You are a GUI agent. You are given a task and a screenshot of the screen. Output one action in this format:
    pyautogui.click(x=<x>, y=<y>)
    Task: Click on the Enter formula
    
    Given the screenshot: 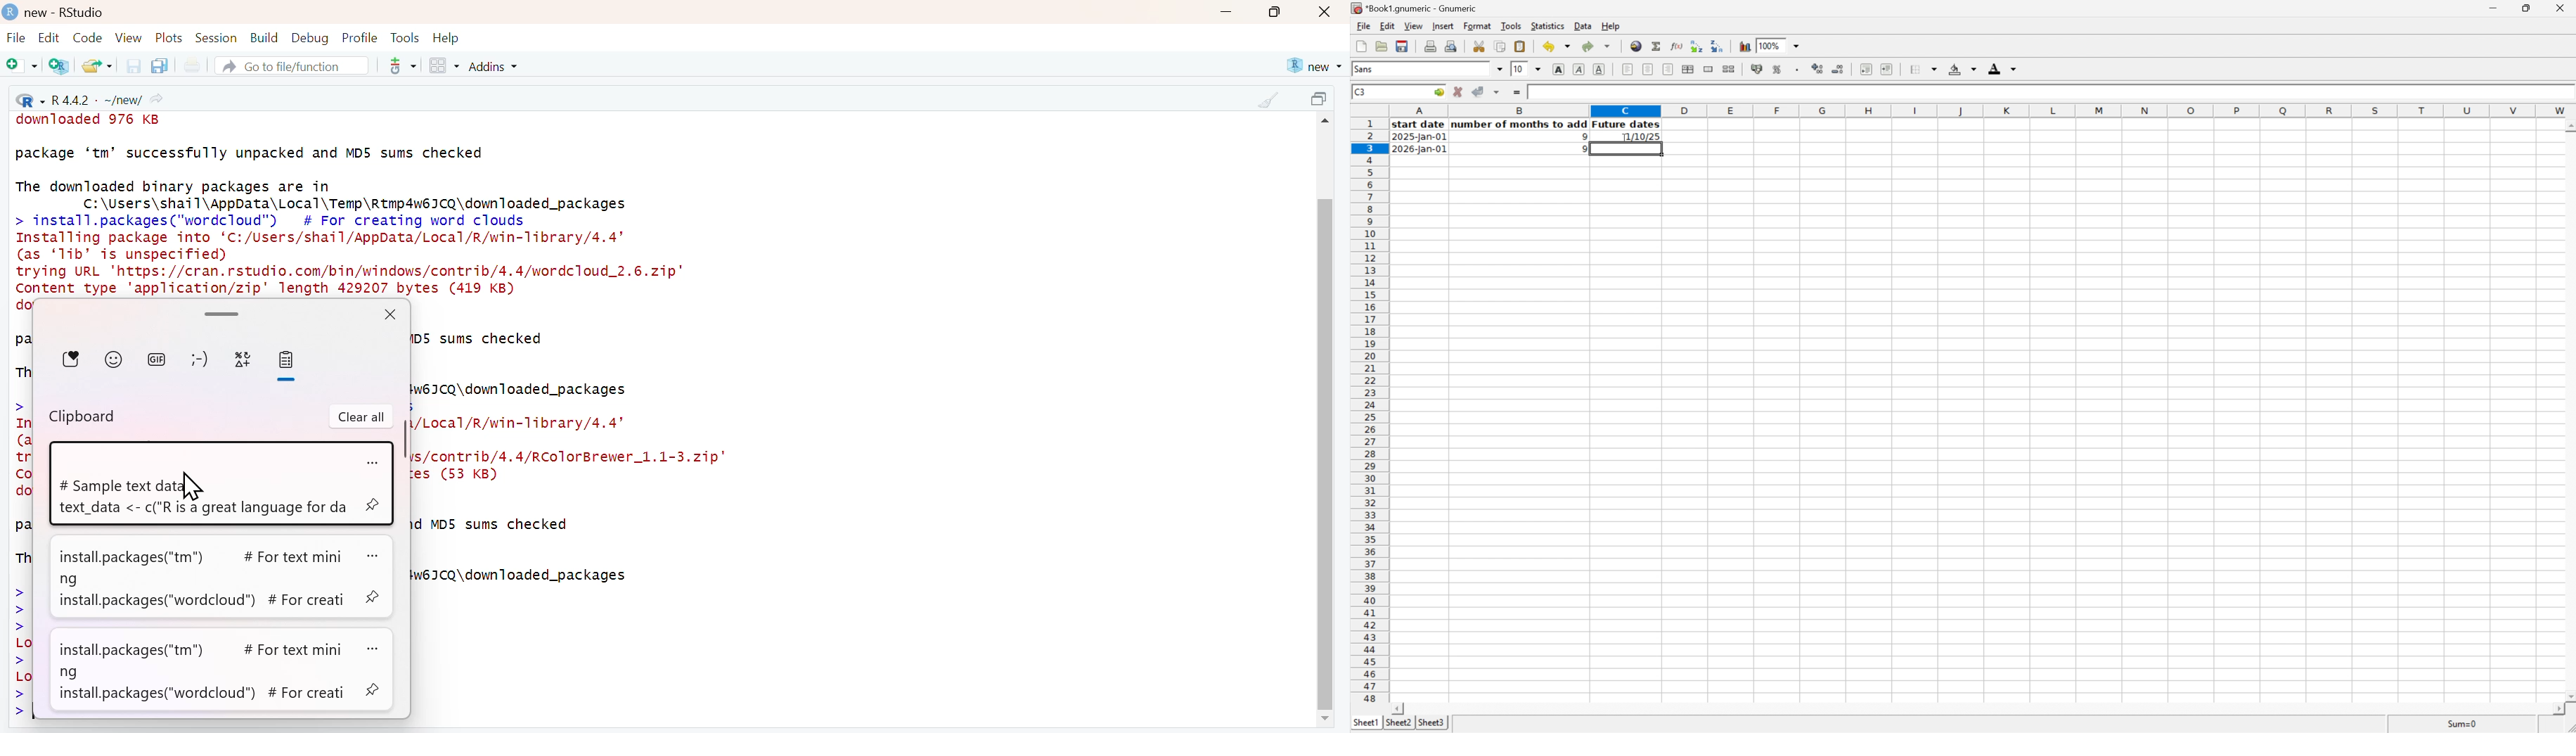 What is the action you would take?
    pyautogui.click(x=1518, y=90)
    